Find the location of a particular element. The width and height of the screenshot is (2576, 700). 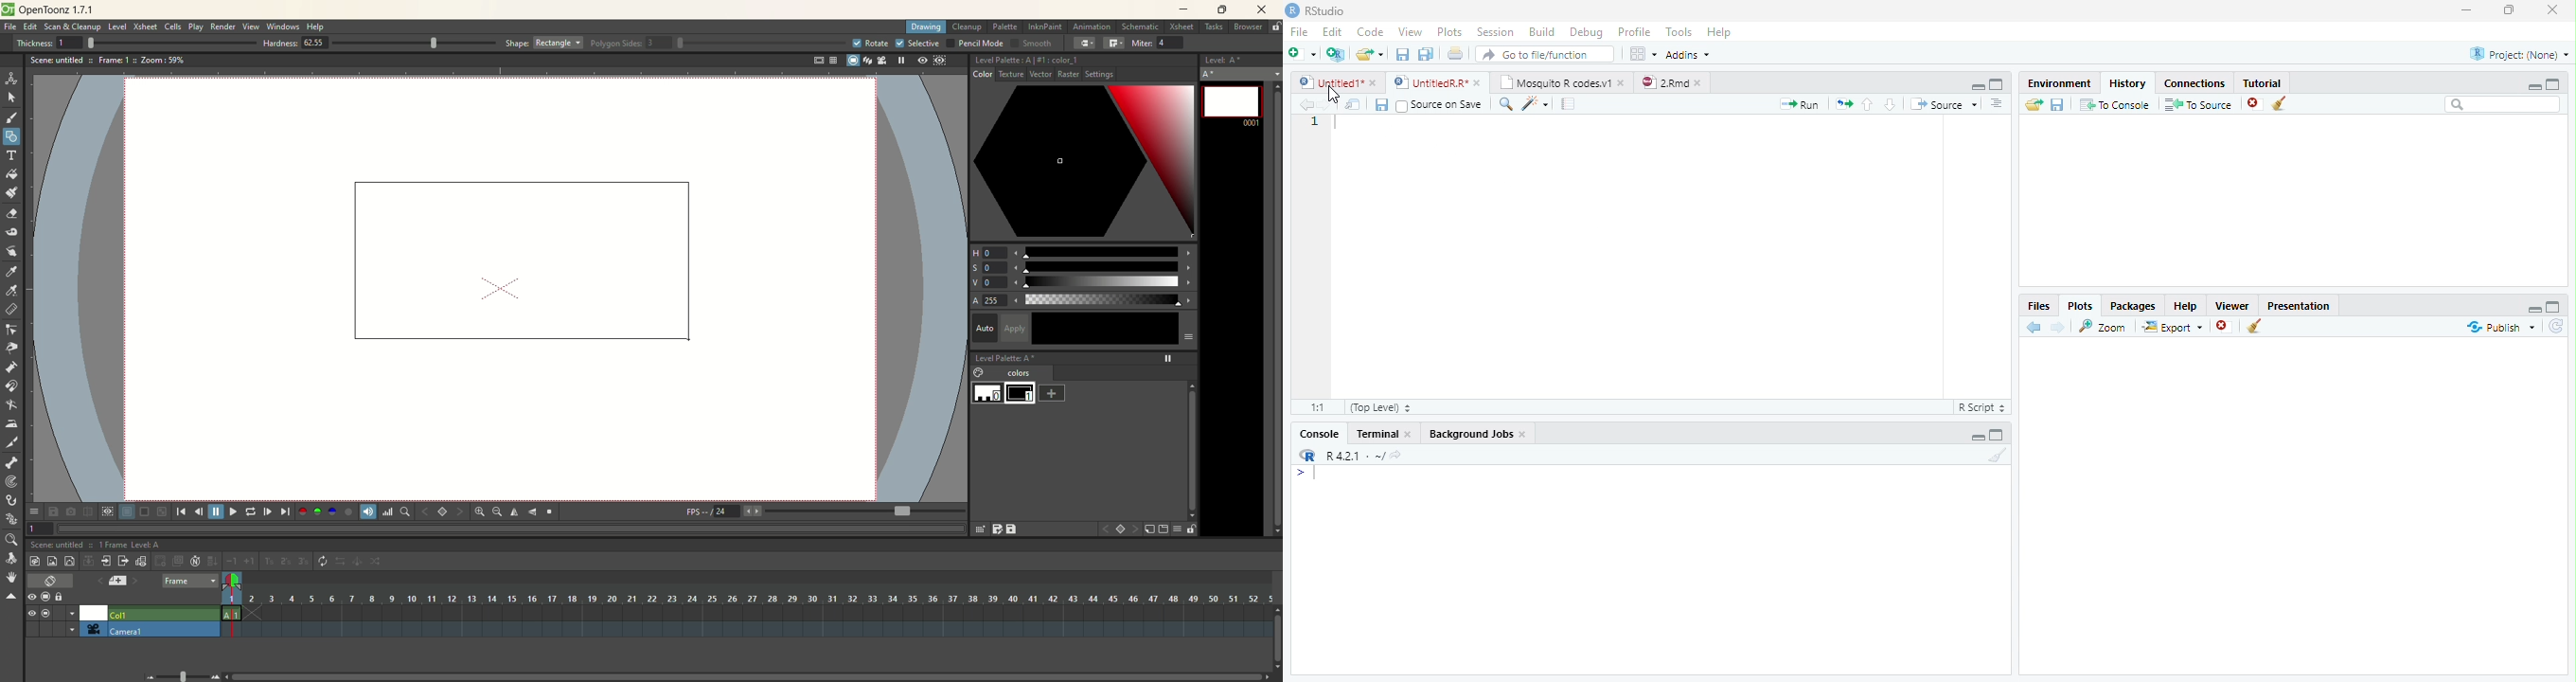

Console is located at coordinates (1648, 569).